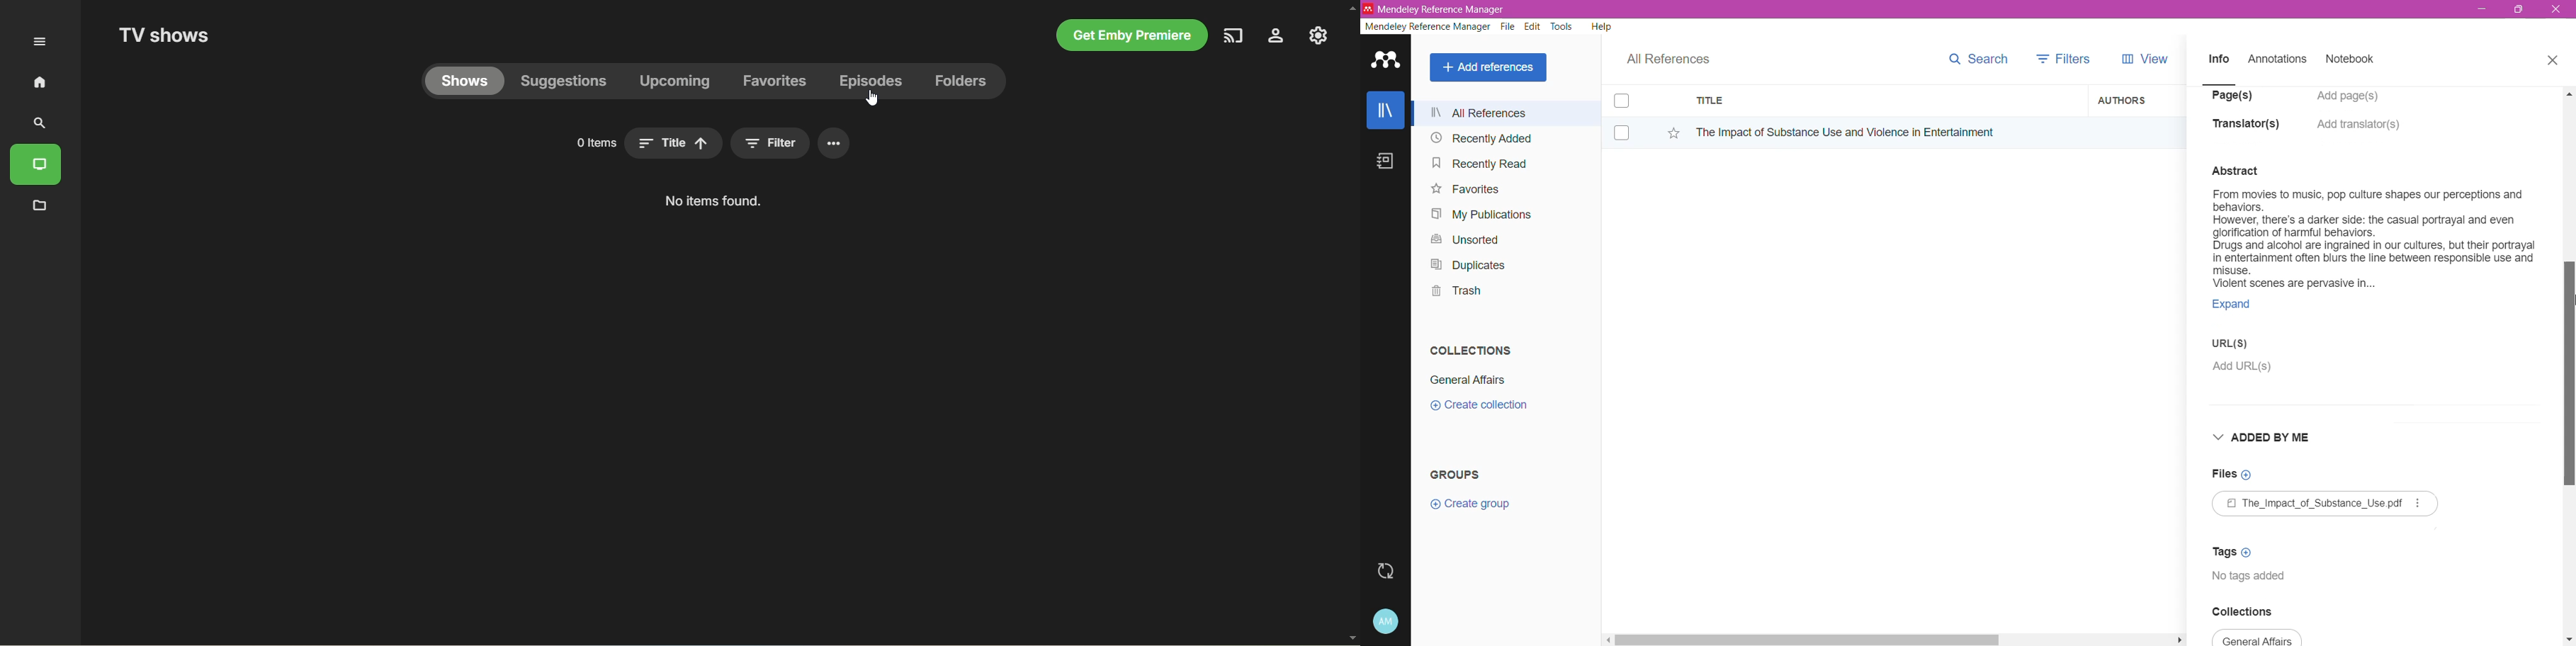 The height and width of the screenshot is (672, 2576). What do you see at coordinates (2364, 227) in the screenshot?
I see `abstract` at bounding box center [2364, 227].